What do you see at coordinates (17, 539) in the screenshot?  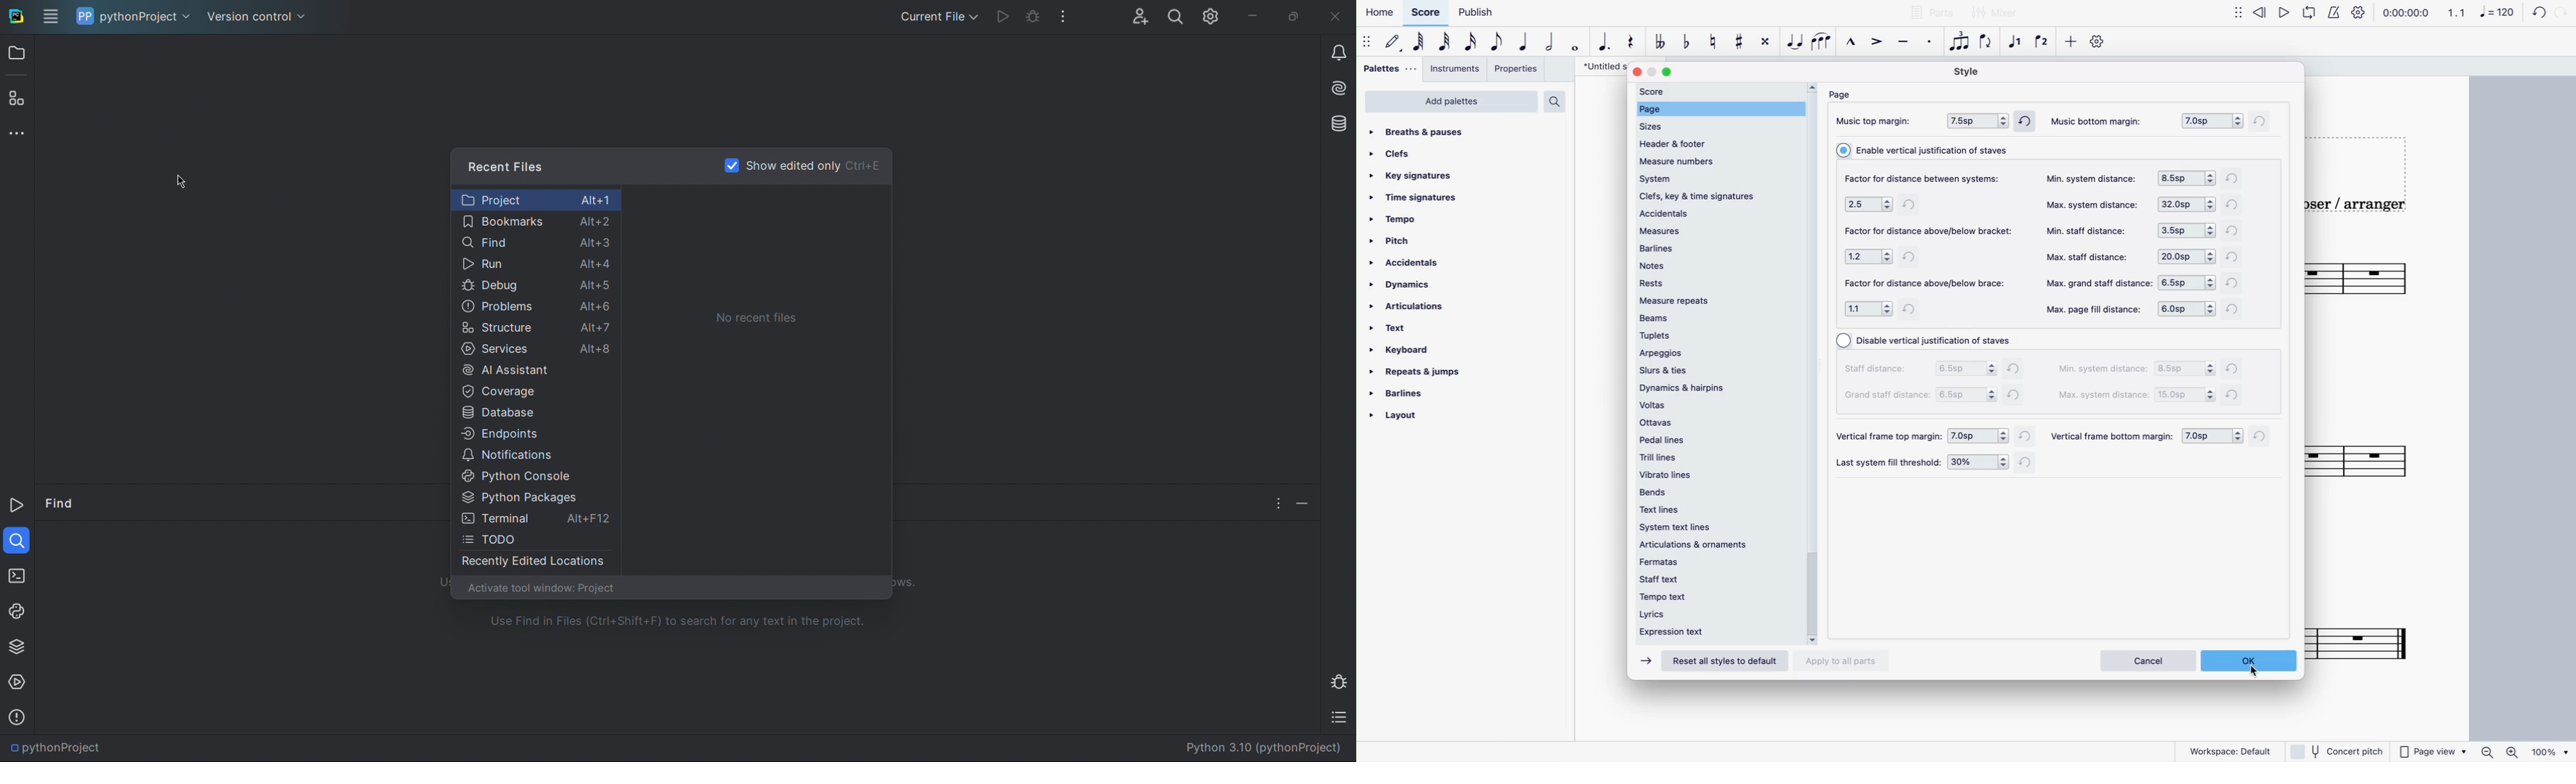 I see `Find` at bounding box center [17, 539].